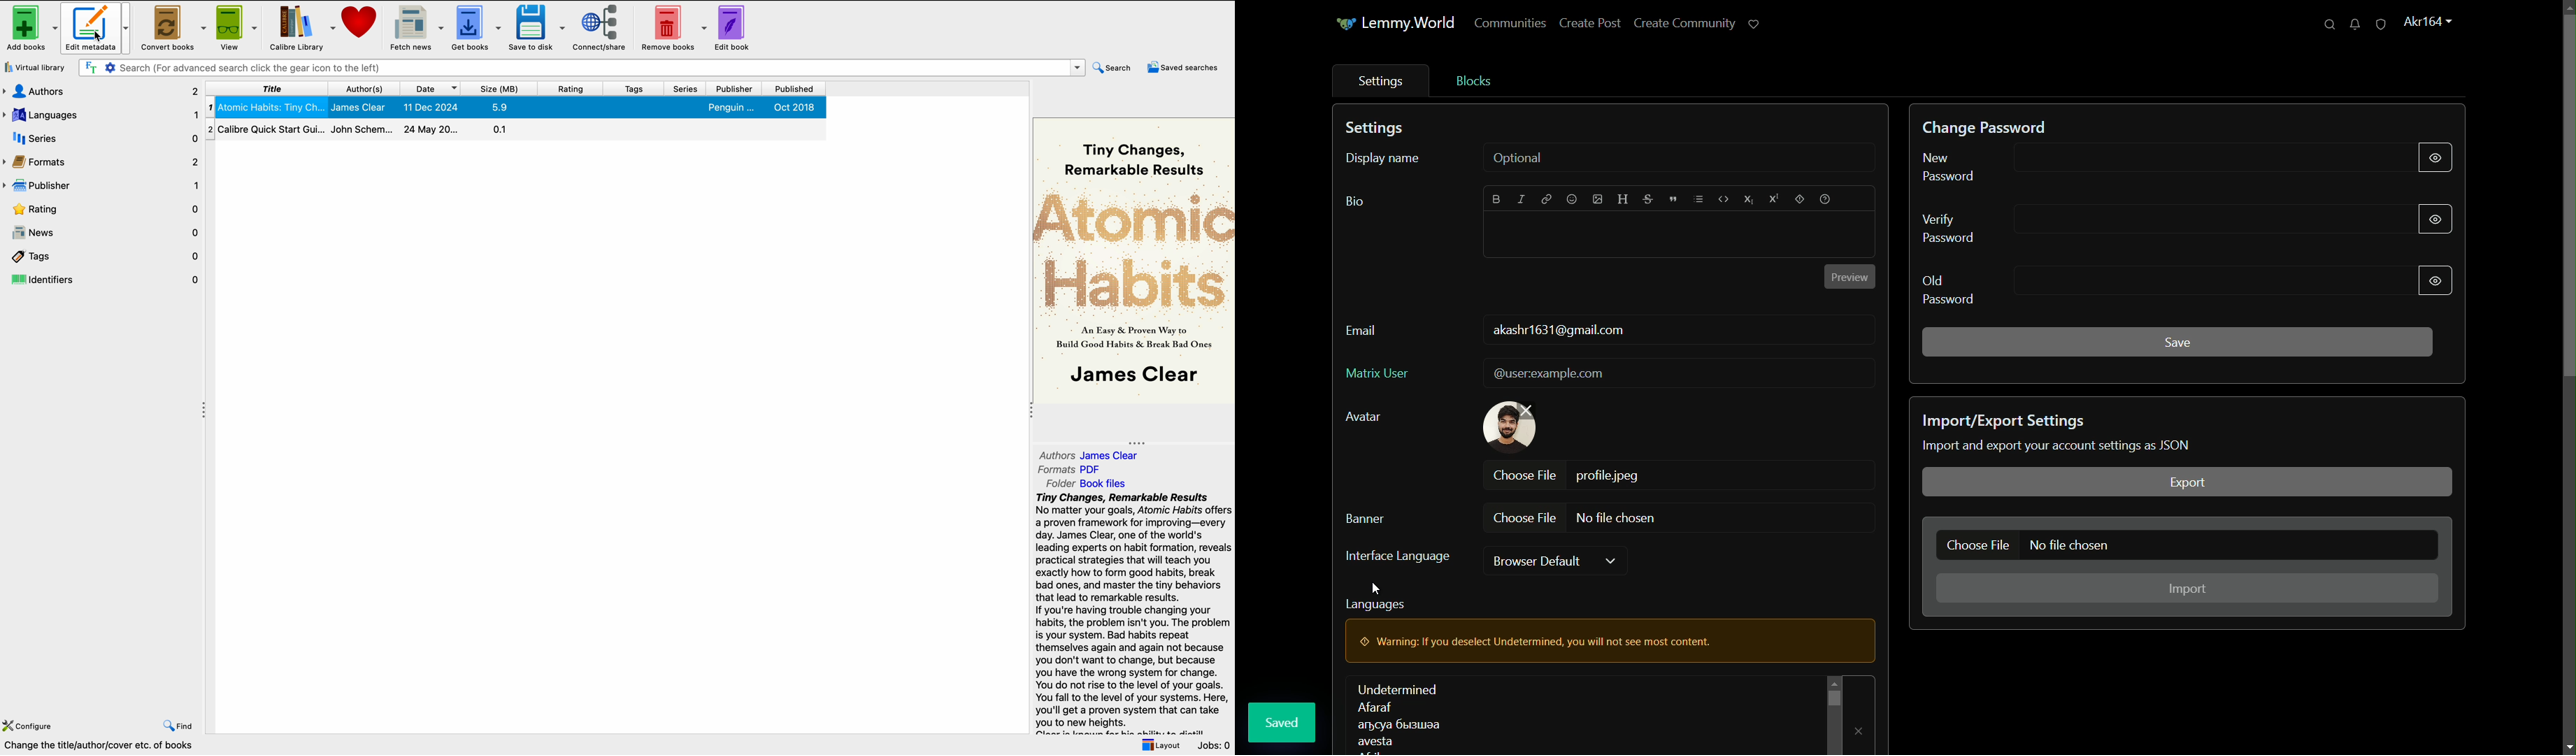 This screenshot has width=2576, height=756. I want to click on tags, so click(102, 256).